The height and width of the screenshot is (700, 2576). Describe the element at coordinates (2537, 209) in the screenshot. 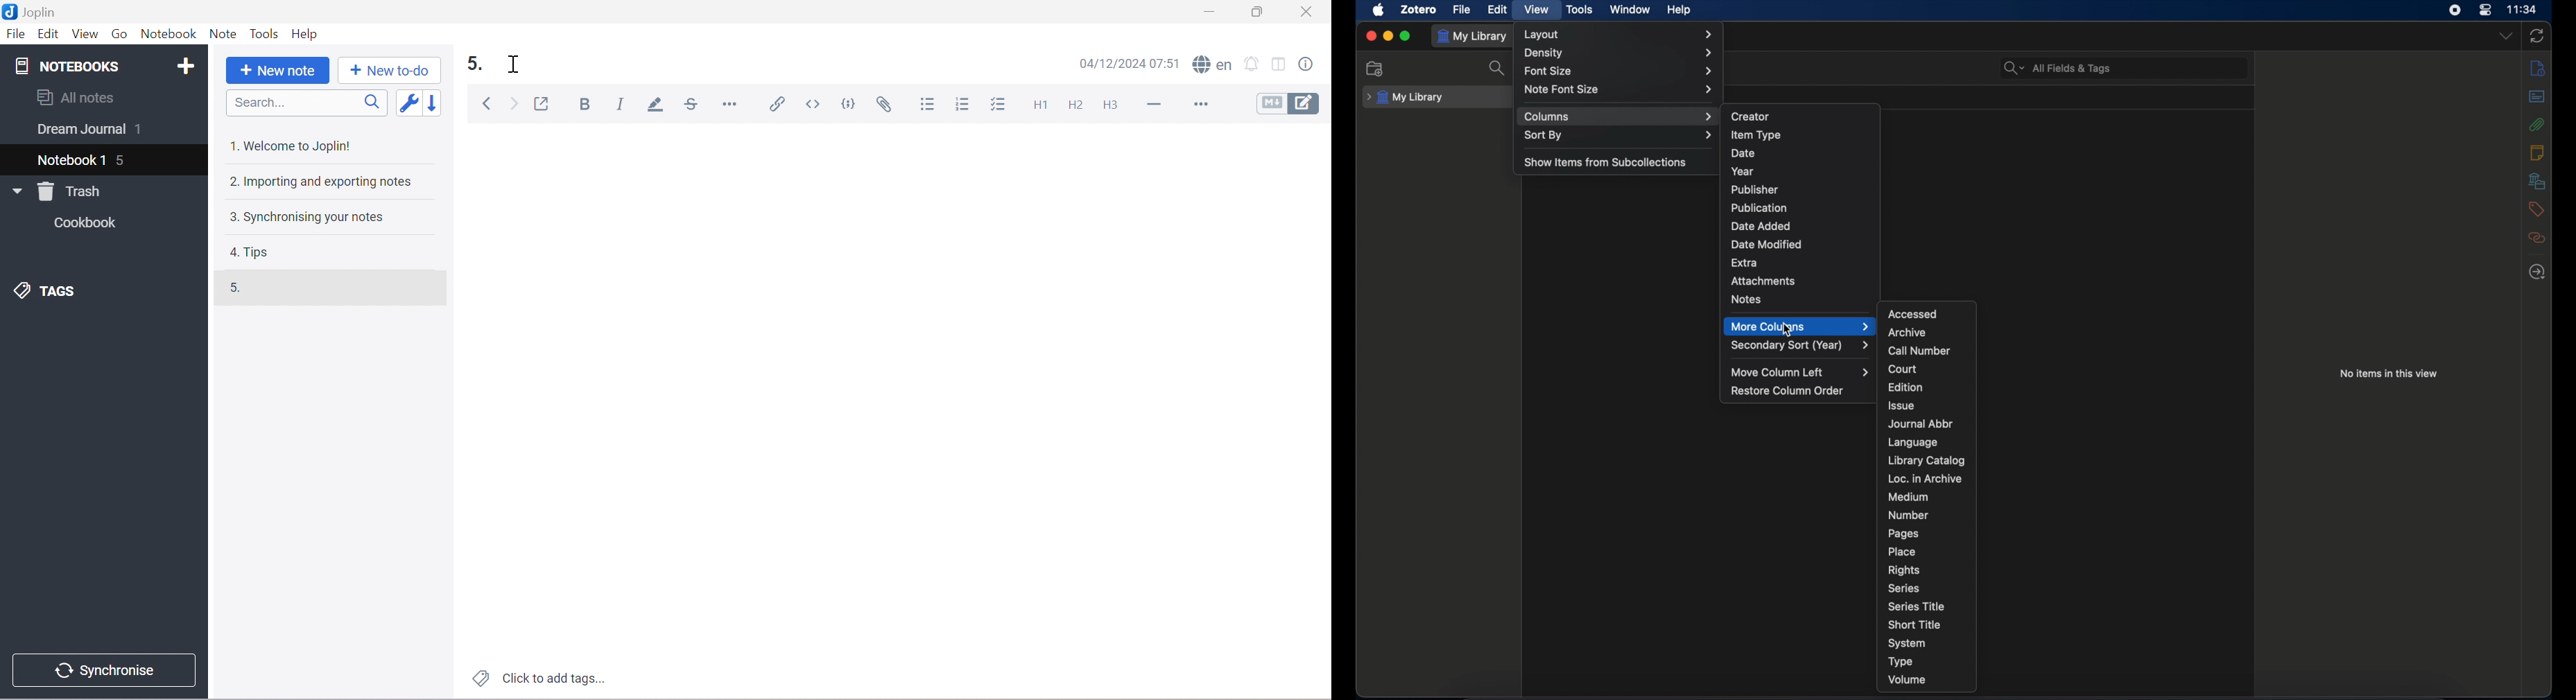

I see `tags` at that location.